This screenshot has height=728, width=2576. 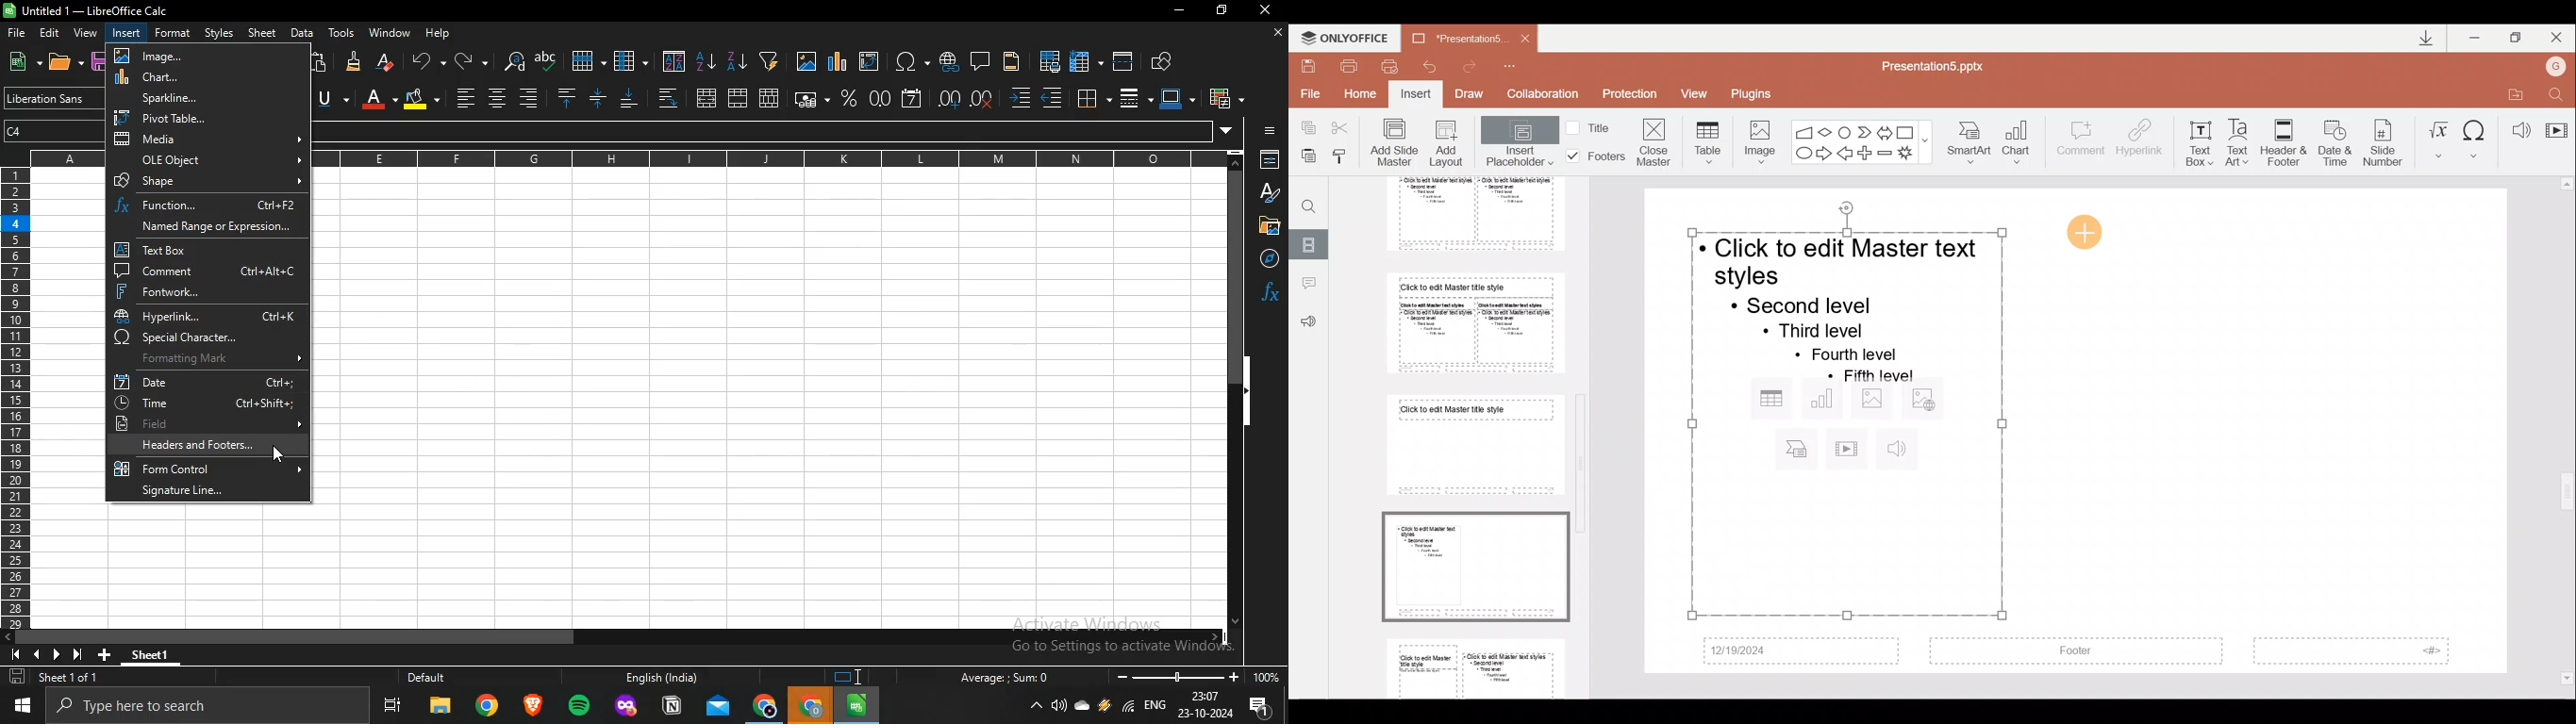 What do you see at coordinates (1907, 131) in the screenshot?
I see `Rectangle` at bounding box center [1907, 131].